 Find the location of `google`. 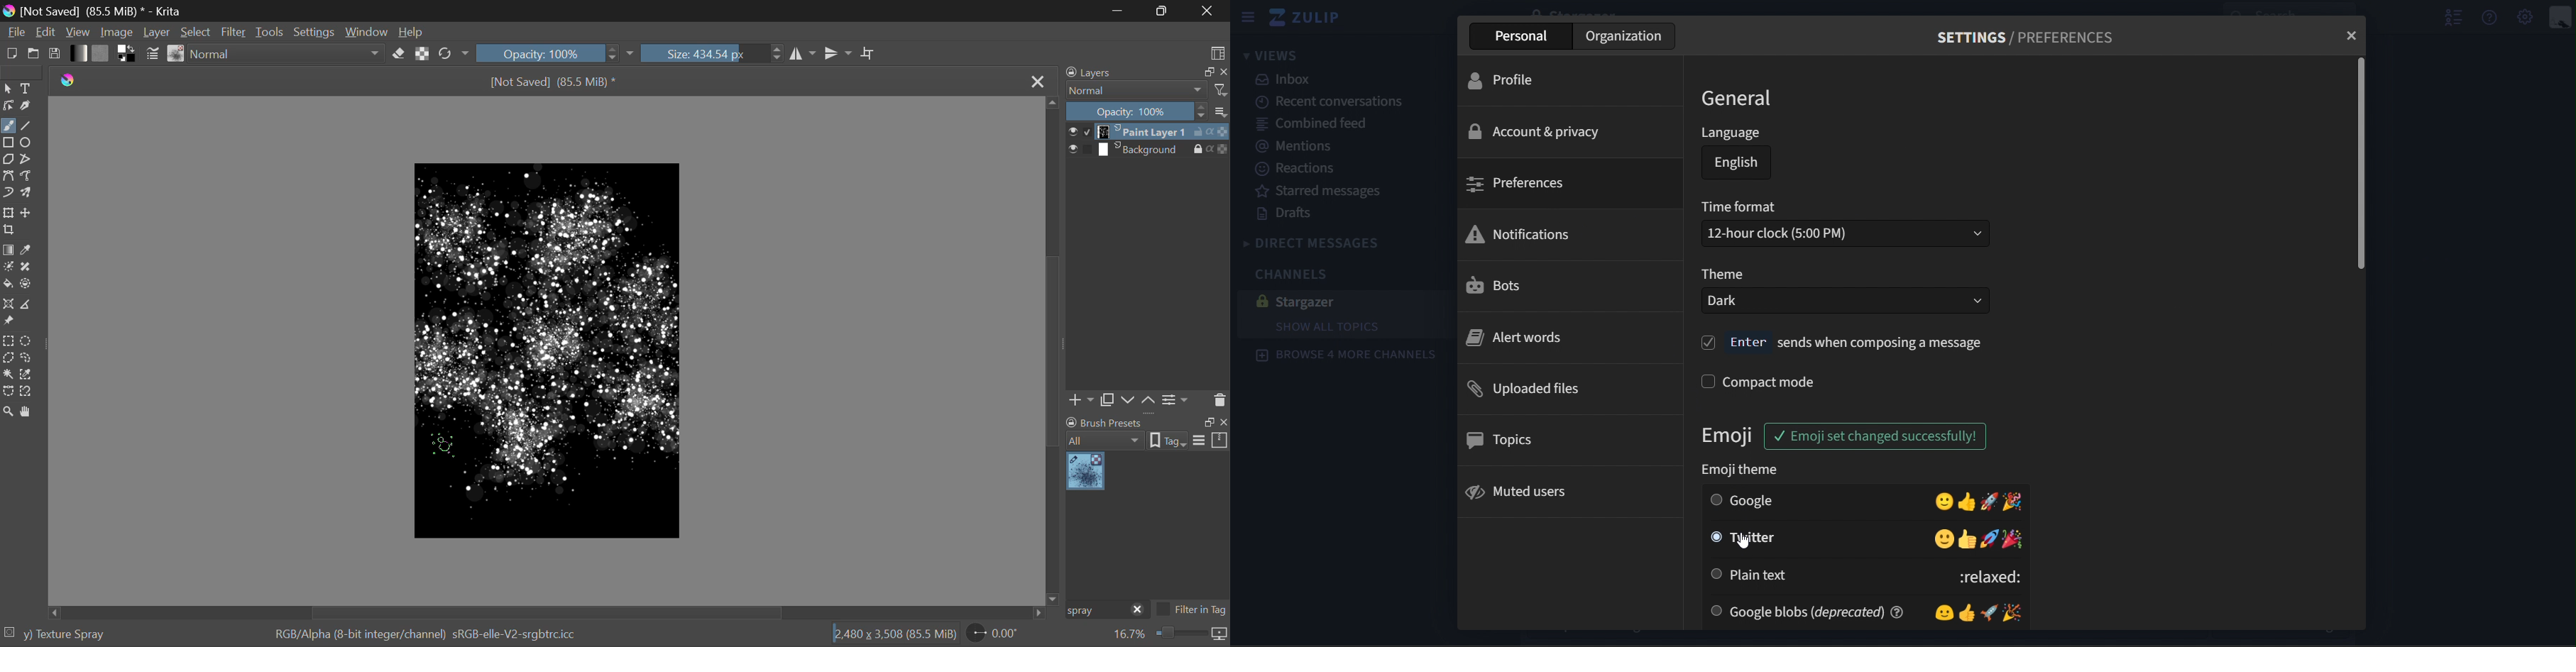

google is located at coordinates (1866, 500).